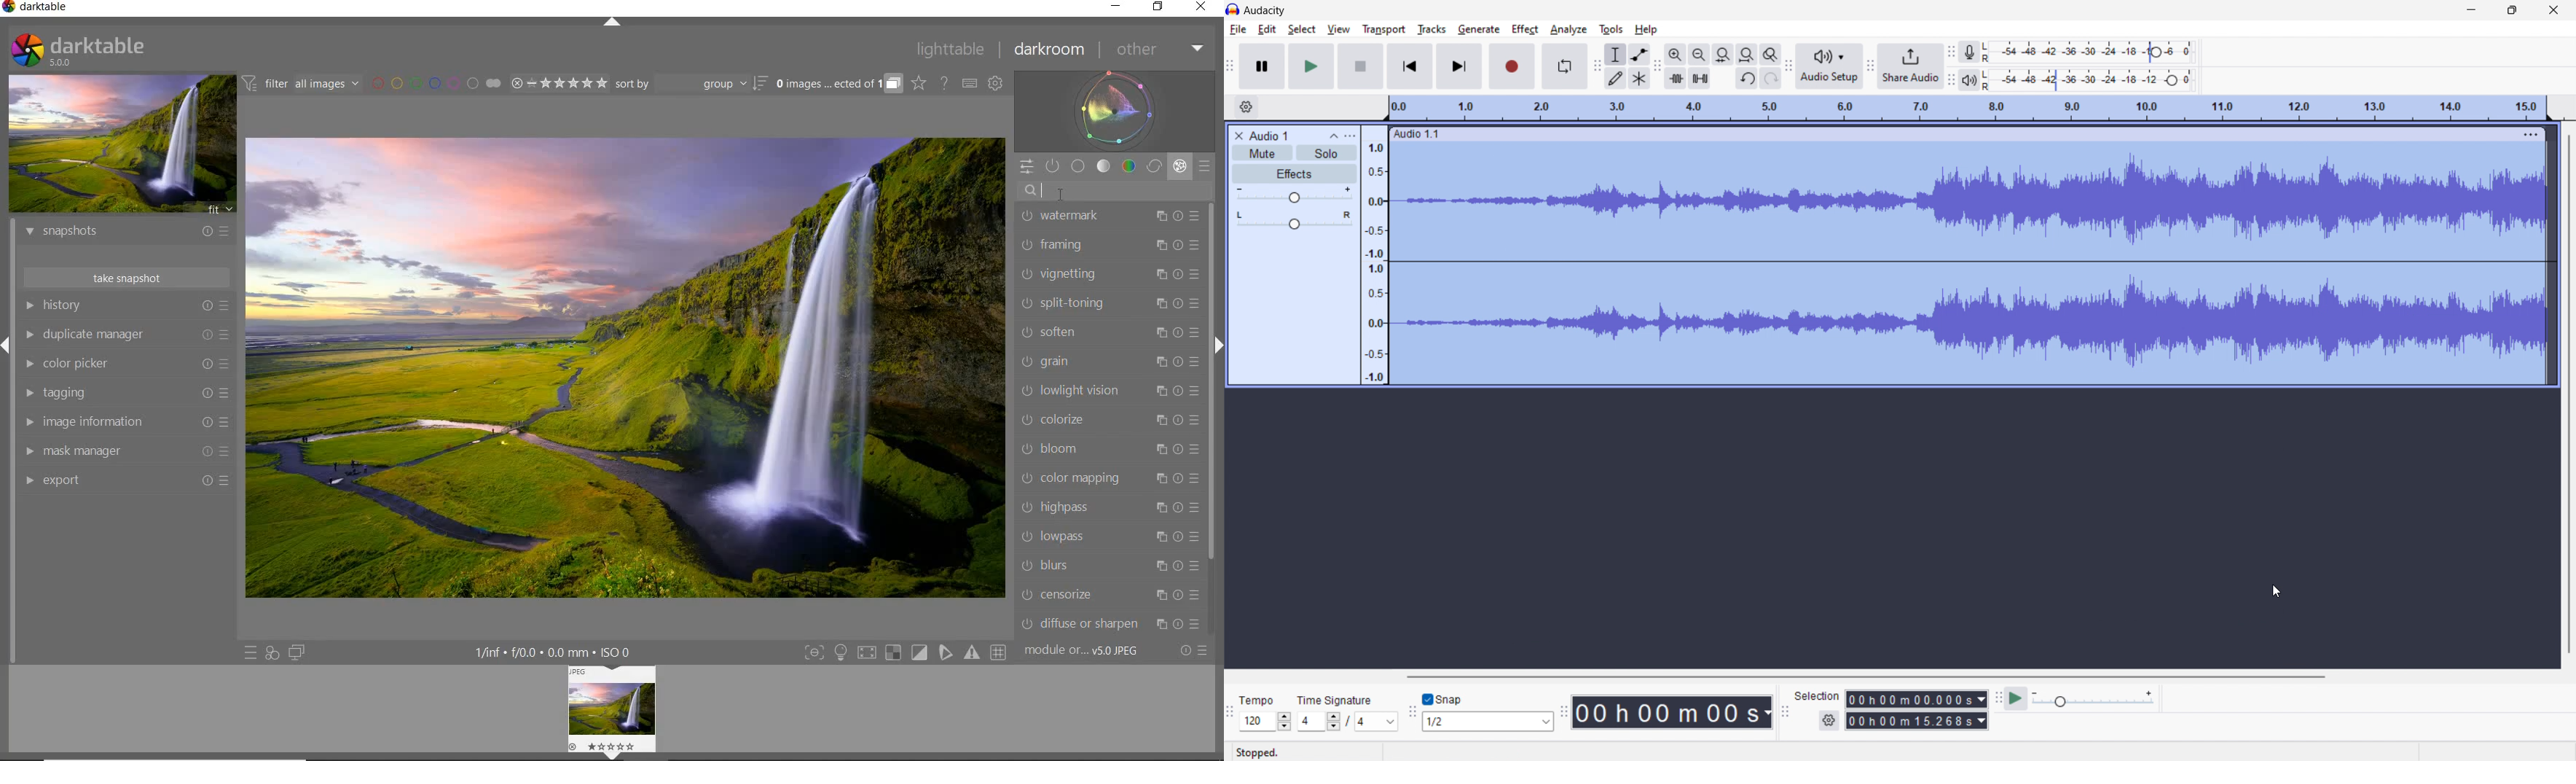 The width and height of the screenshot is (2576, 784). What do you see at coordinates (1675, 712) in the screenshot?
I see `00h 00 m 00 s 9timestamp)` at bounding box center [1675, 712].